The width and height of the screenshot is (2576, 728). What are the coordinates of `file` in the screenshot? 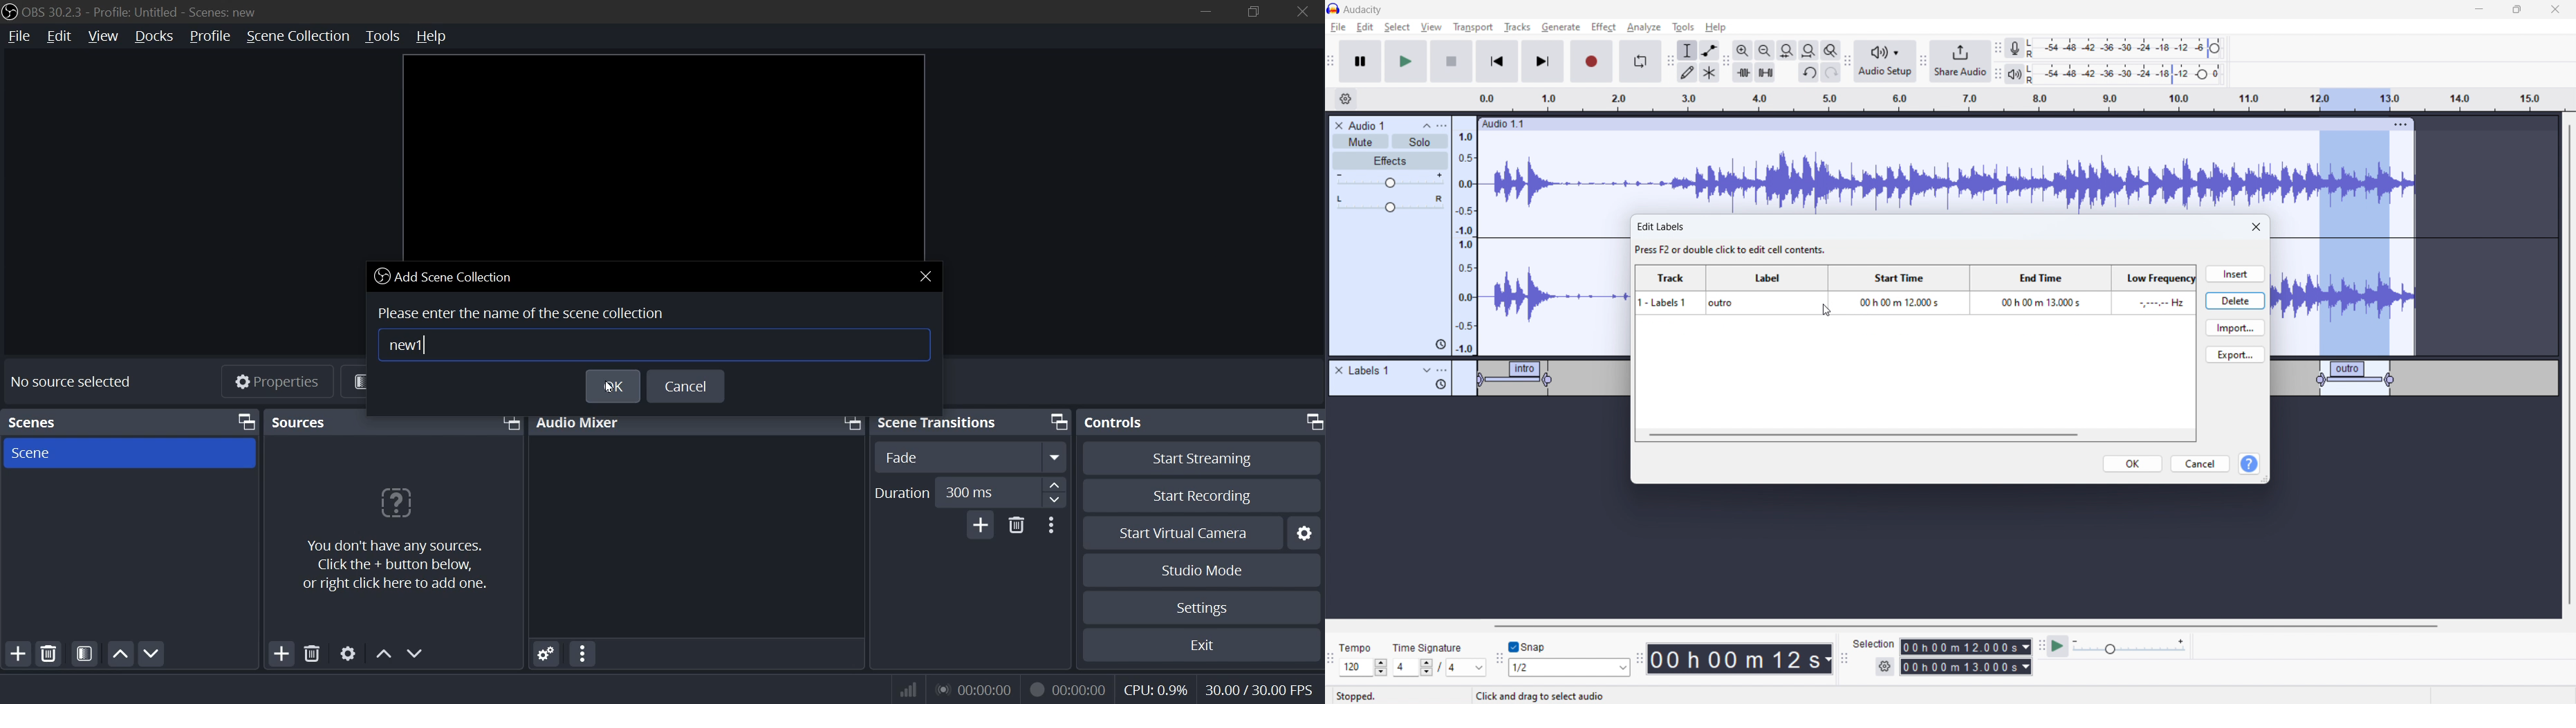 It's located at (1339, 27).